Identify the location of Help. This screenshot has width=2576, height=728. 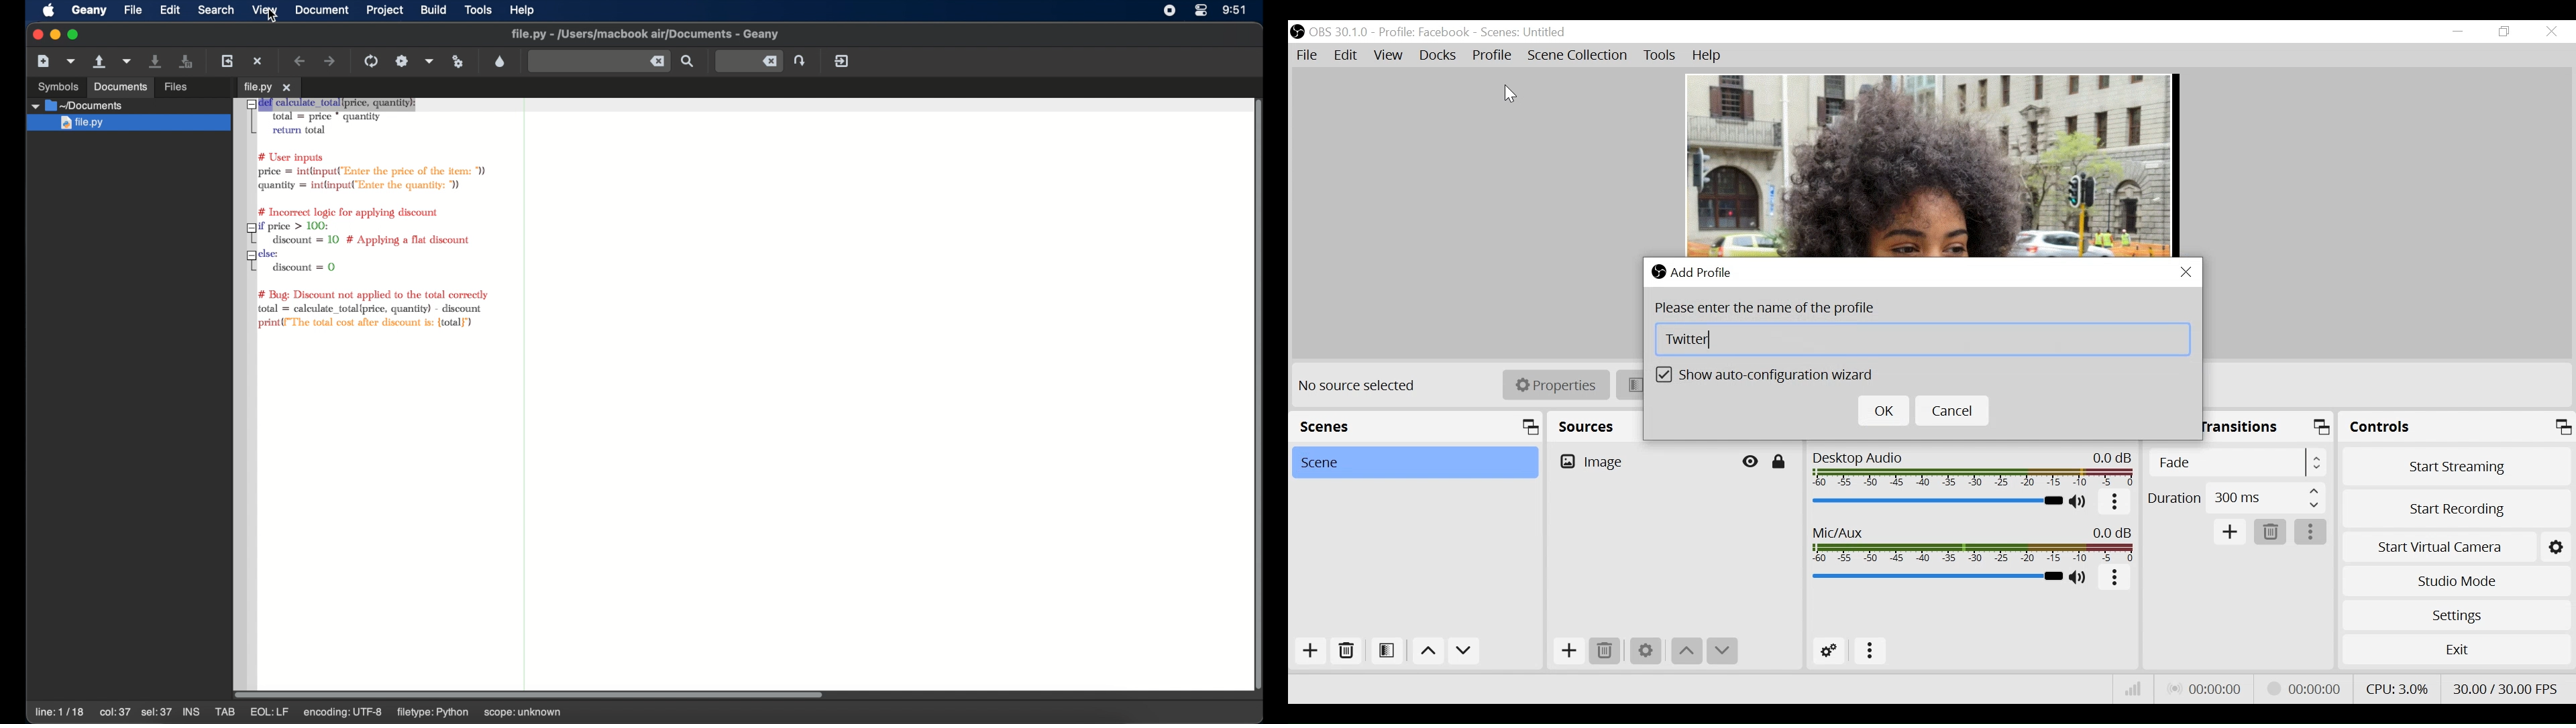
(1705, 56).